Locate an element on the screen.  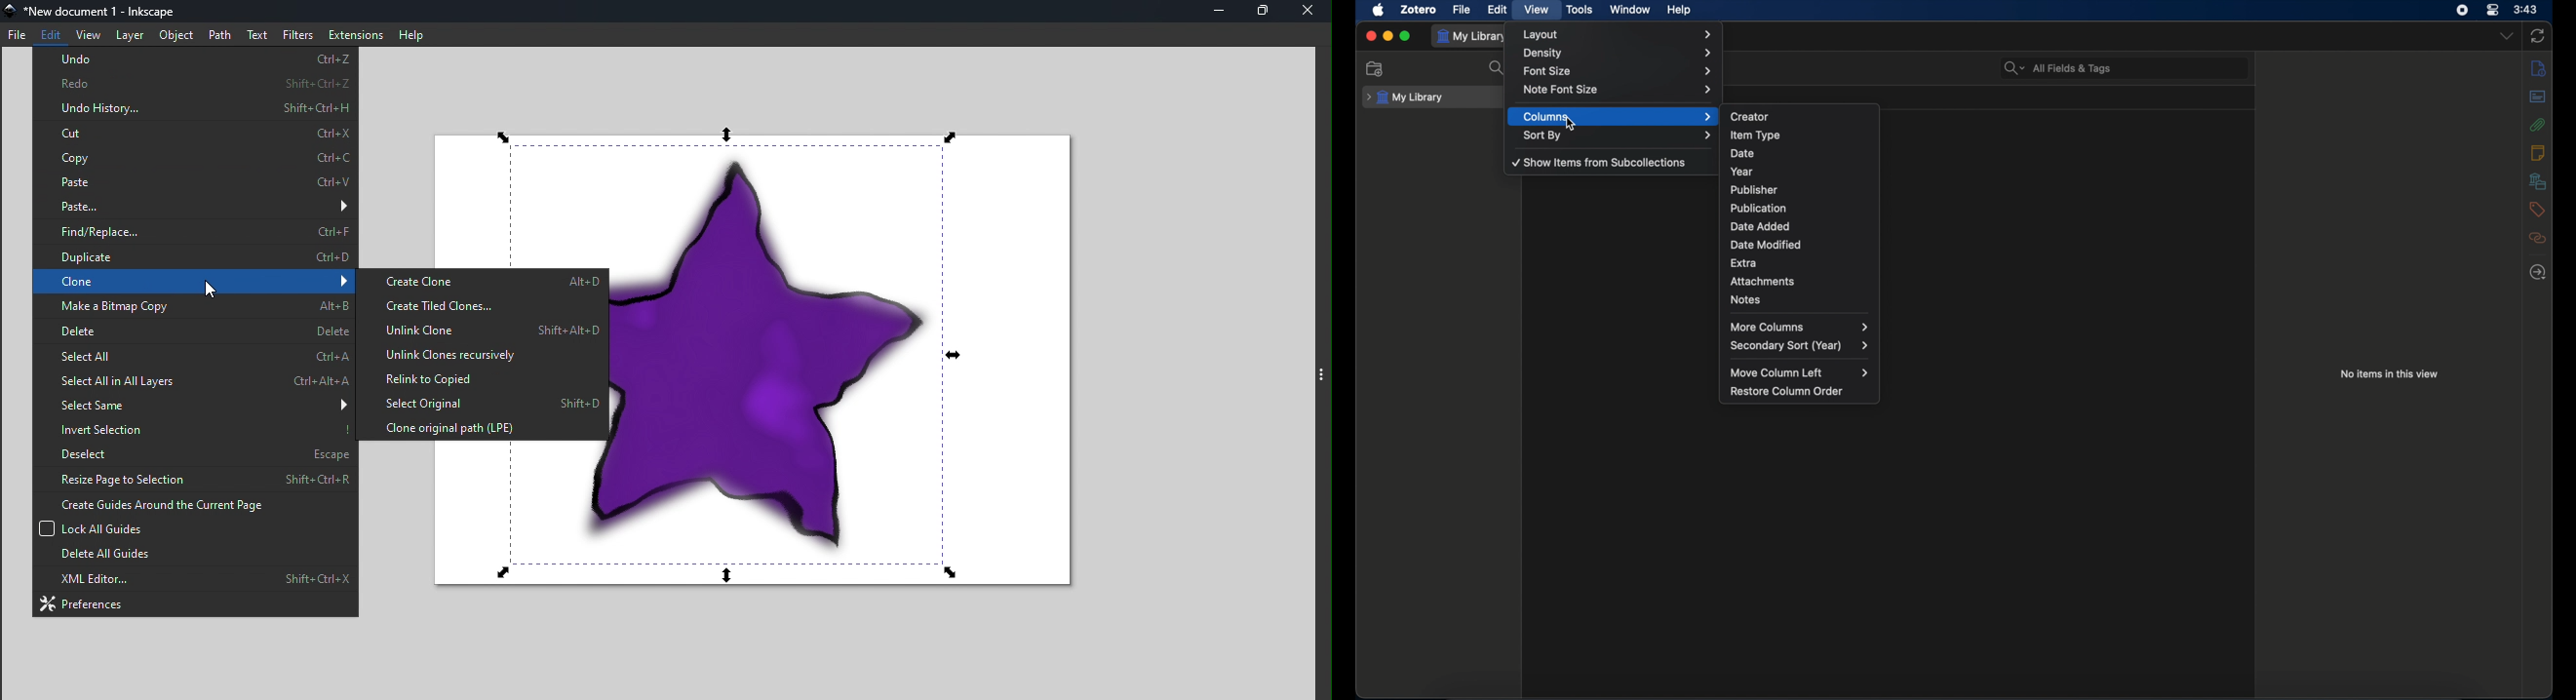
Filters is located at coordinates (296, 34).